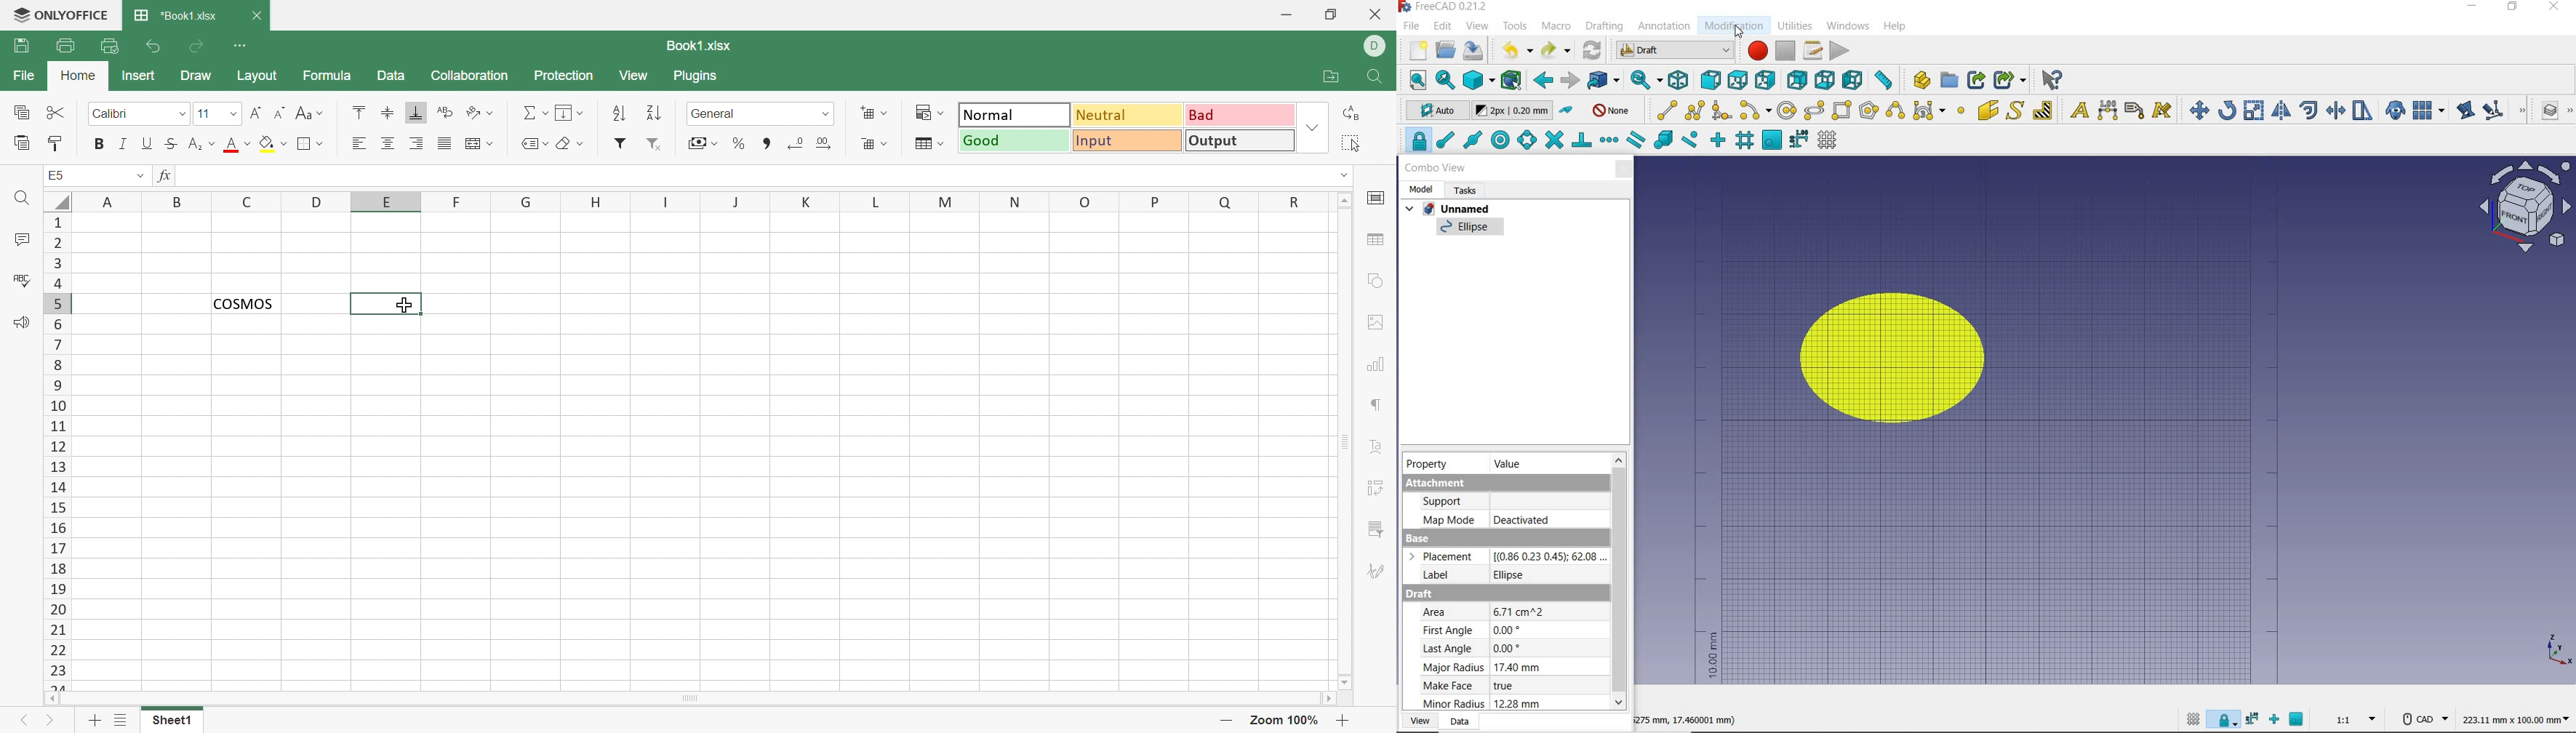 This screenshot has height=756, width=2576. I want to click on , so click(1812, 51).